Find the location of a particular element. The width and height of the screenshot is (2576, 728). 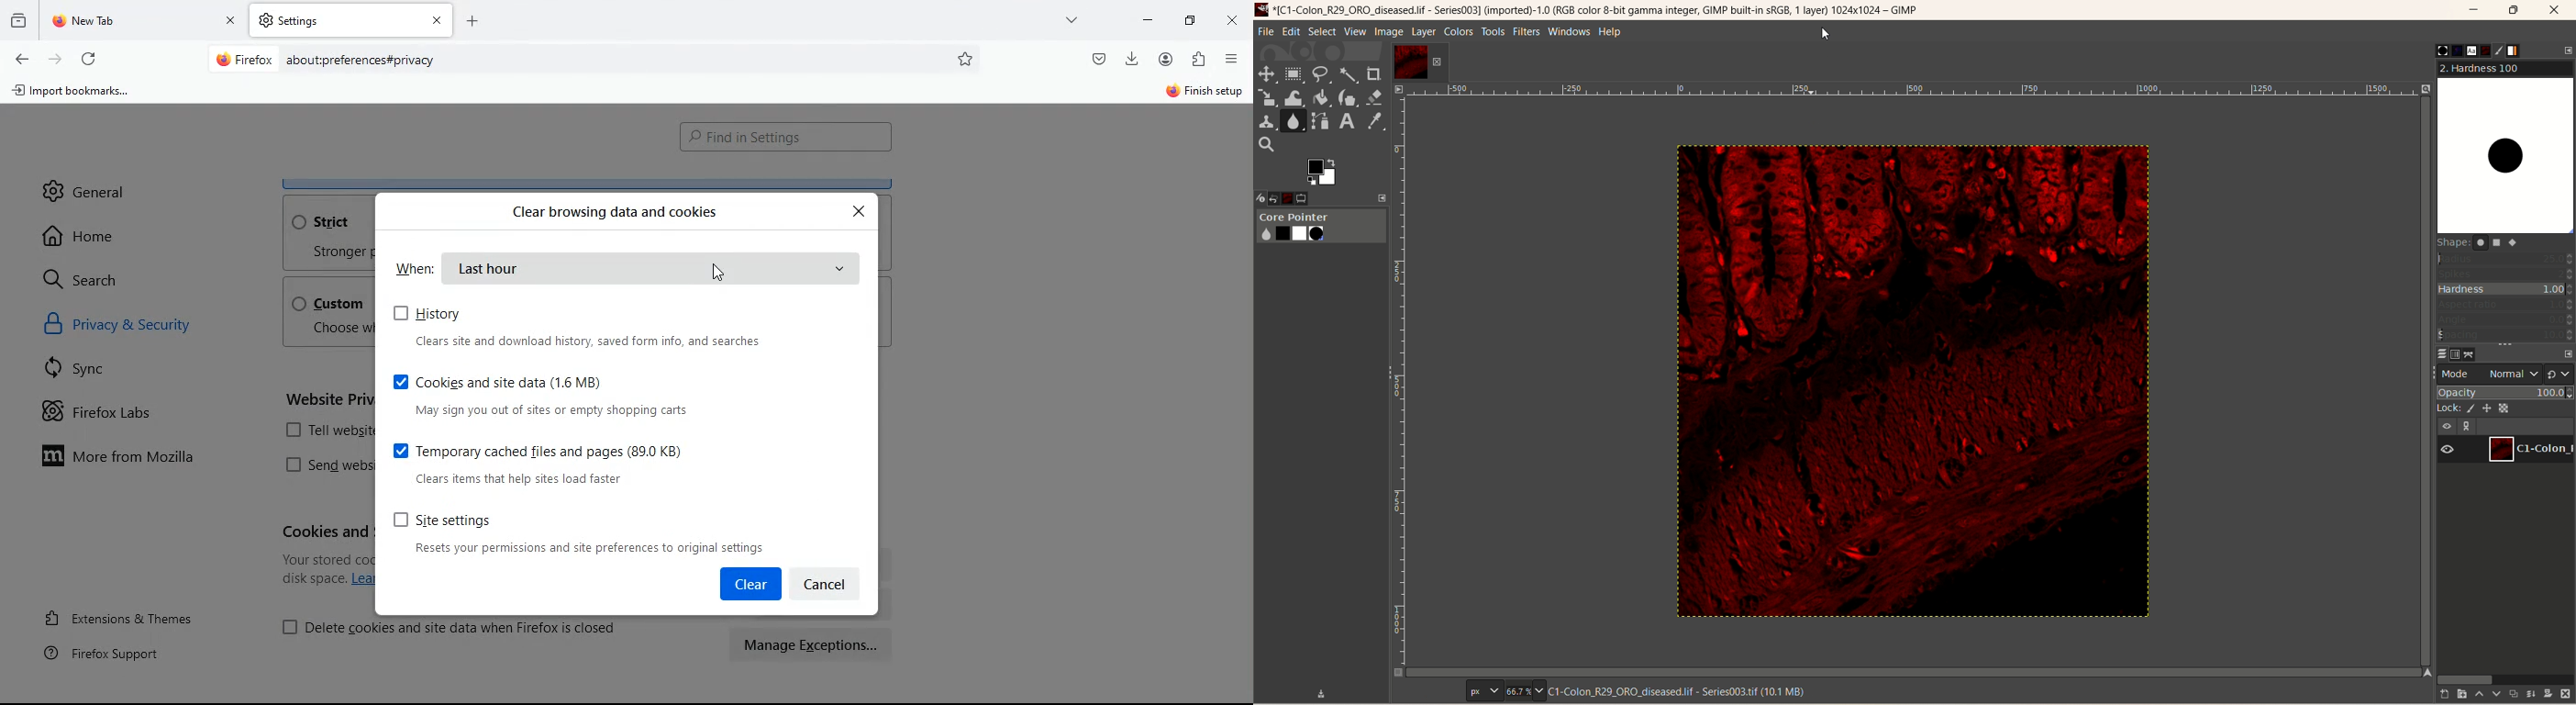

more from mozilla is located at coordinates (134, 459).